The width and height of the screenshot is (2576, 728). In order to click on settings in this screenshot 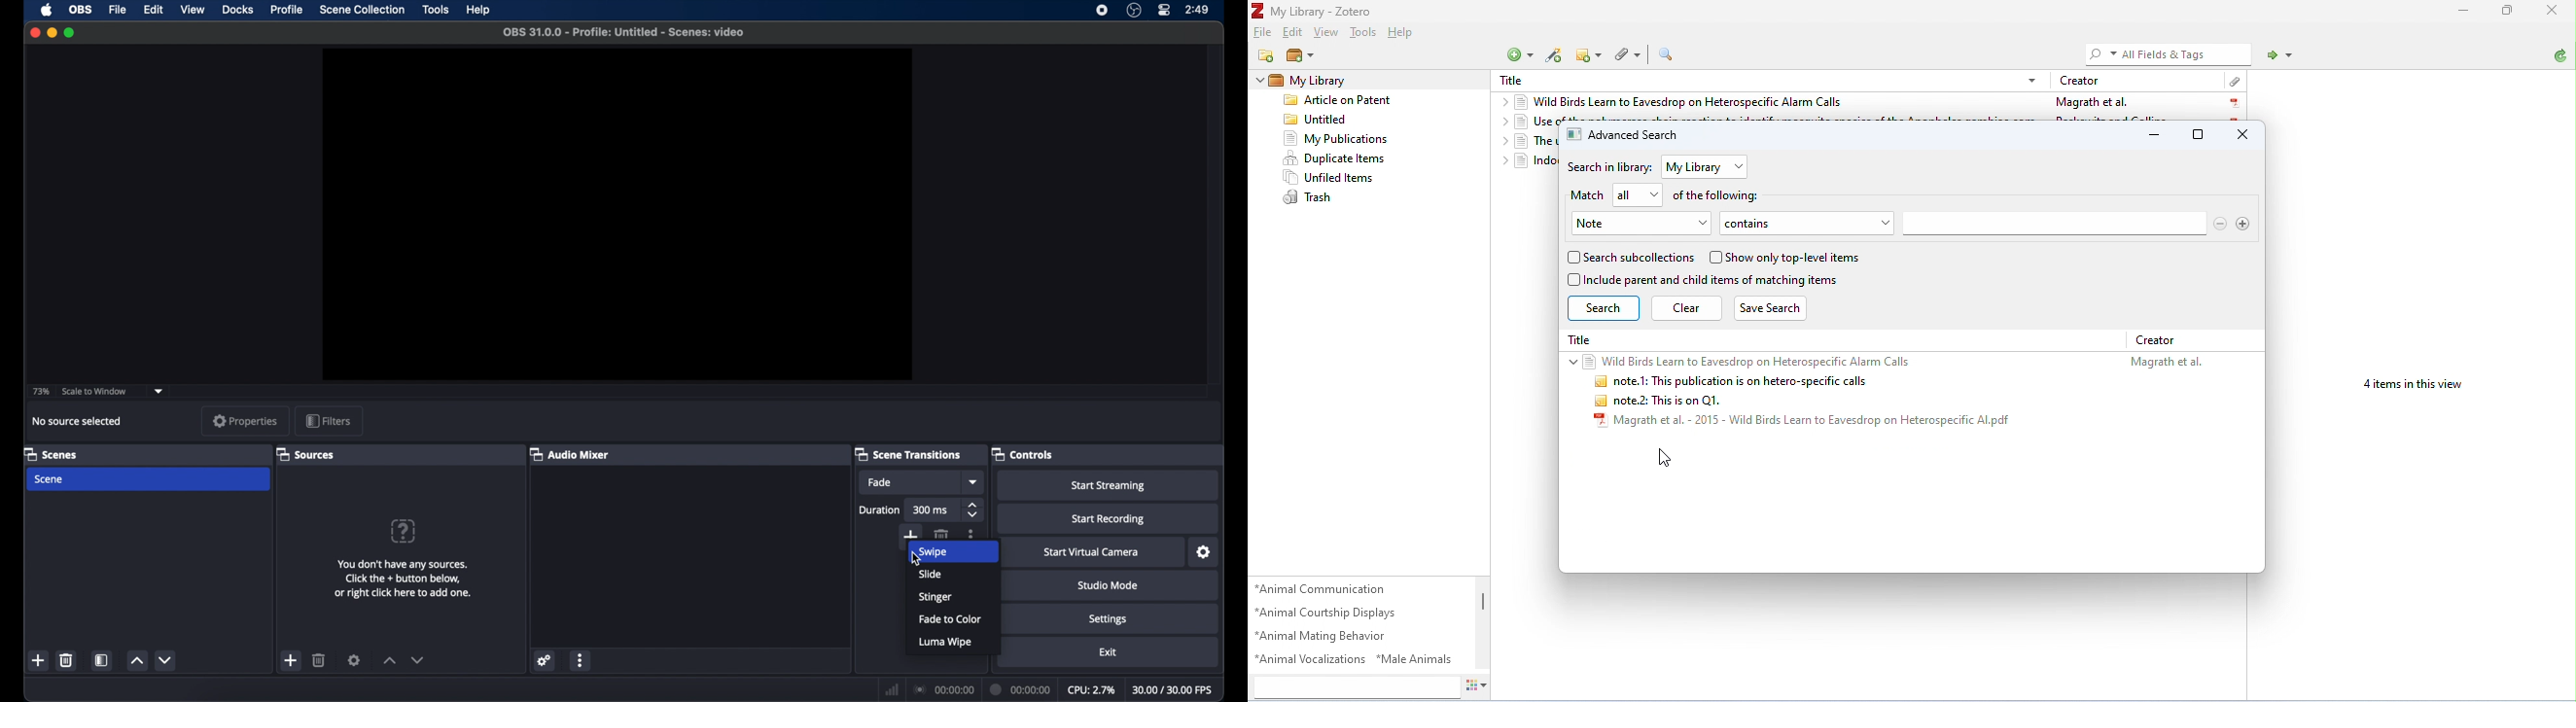, I will do `click(545, 660)`.